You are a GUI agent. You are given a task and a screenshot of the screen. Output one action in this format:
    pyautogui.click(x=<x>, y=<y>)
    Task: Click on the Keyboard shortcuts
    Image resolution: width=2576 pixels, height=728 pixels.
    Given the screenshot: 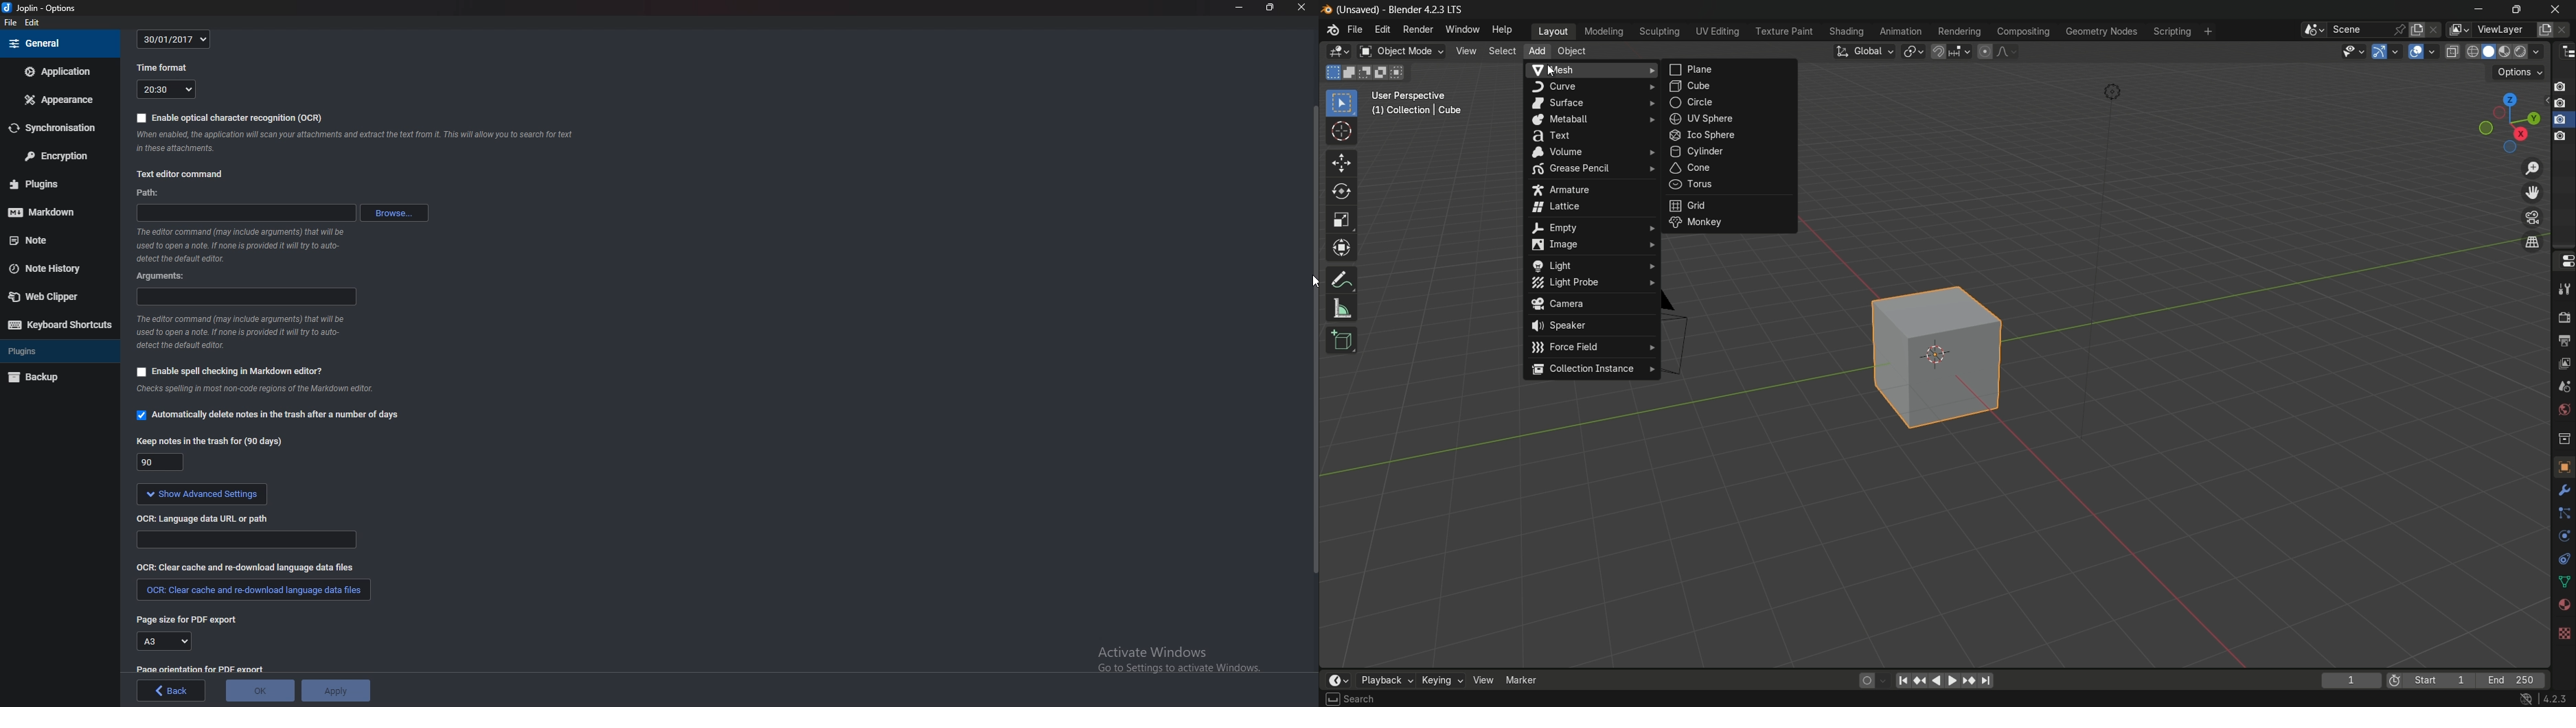 What is the action you would take?
    pyautogui.click(x=58, y=326)
    